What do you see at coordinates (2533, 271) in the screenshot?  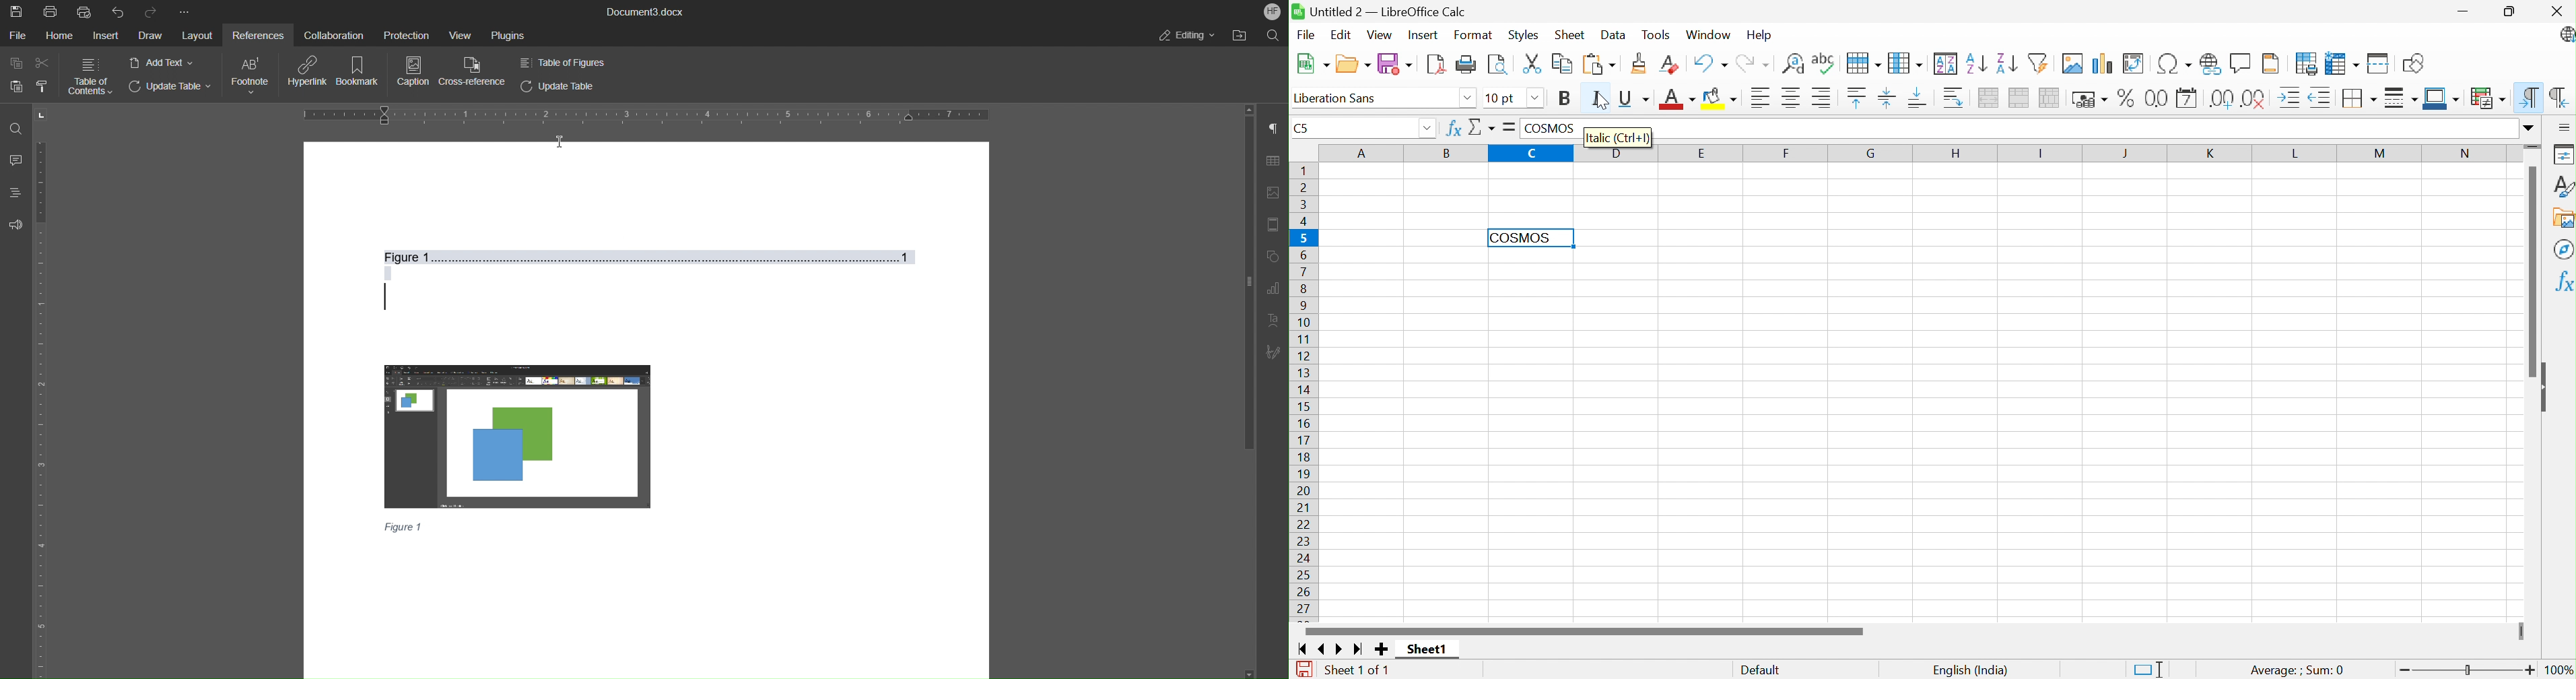 I see `Scroll bar` at bounding box center [2533, 271].